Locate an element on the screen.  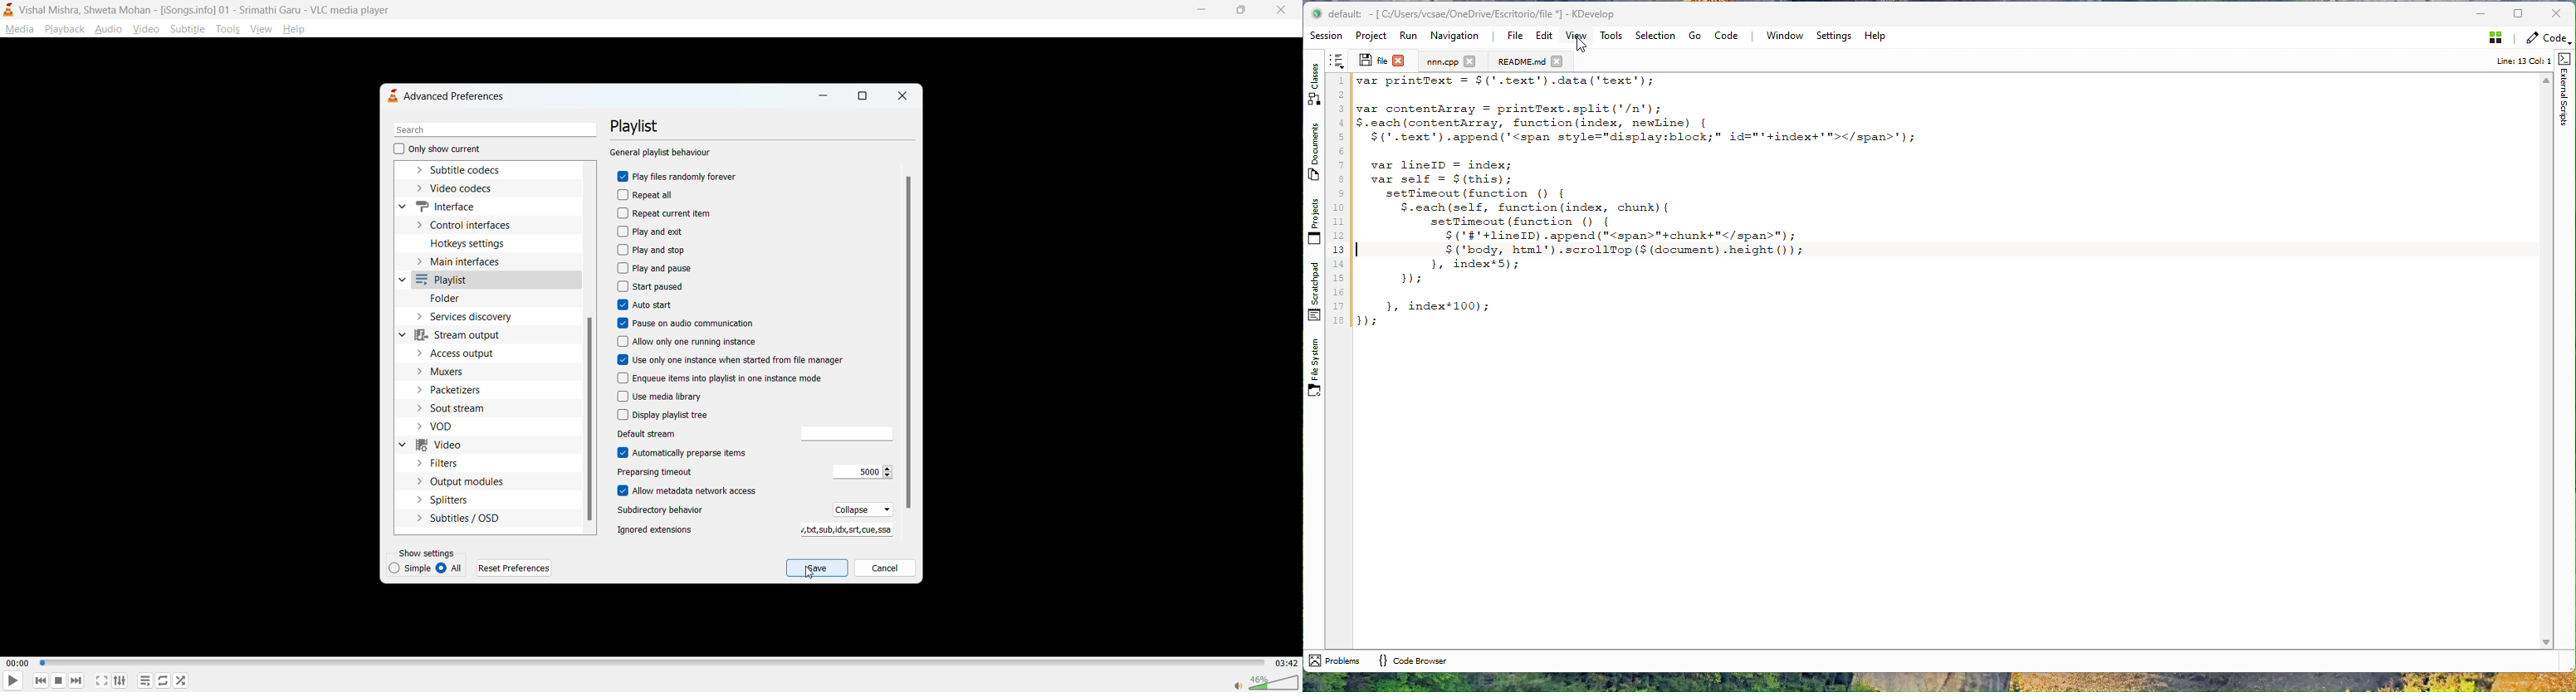
splitters is located at coordinates (443, 500).